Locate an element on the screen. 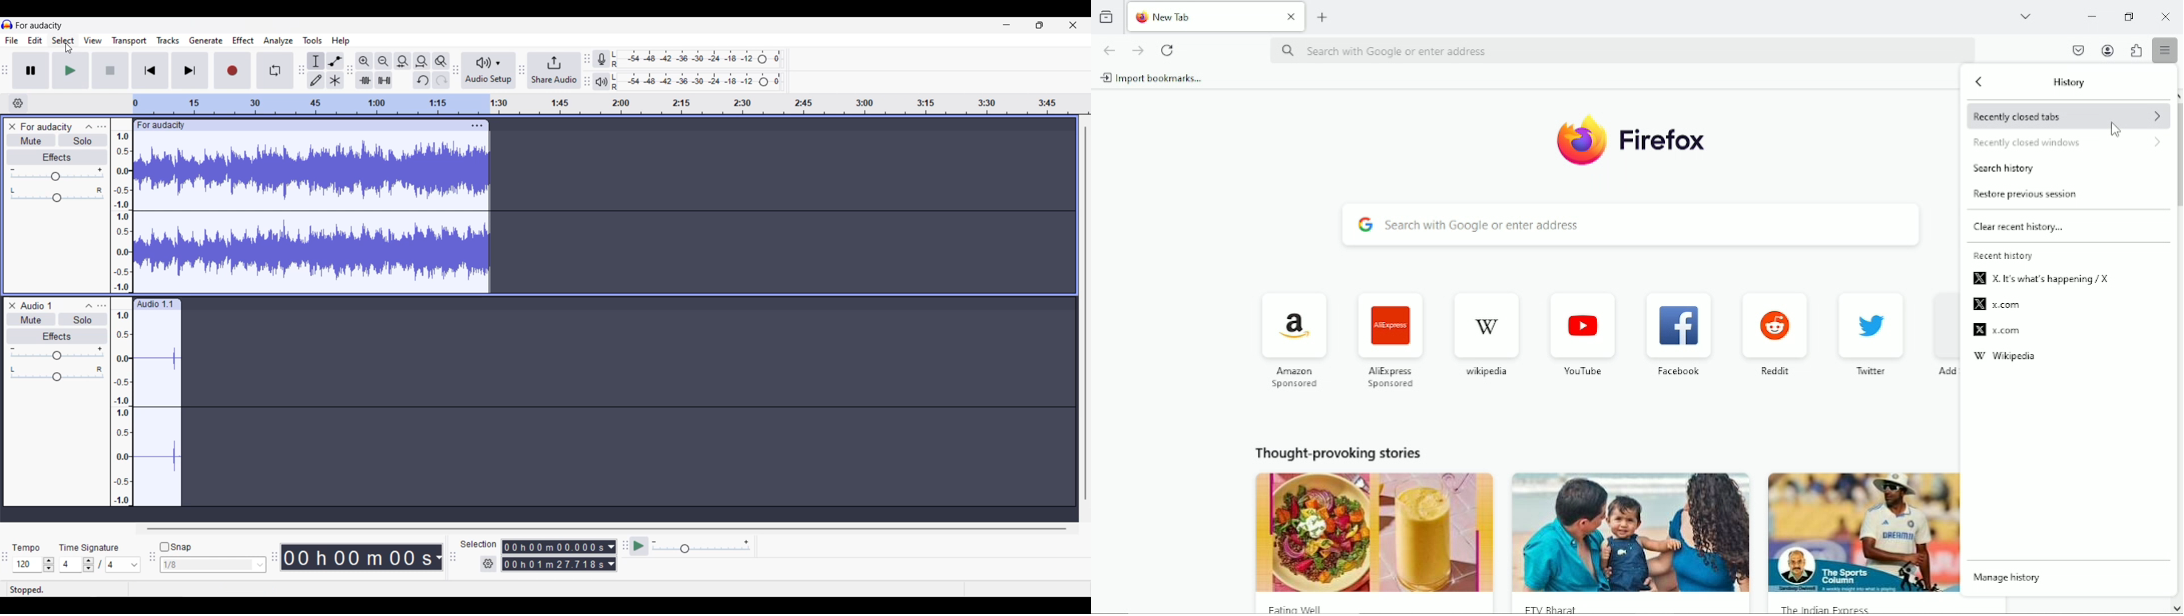 This screenshot has height=616, width=2184. amplitude is located at coordinates (121, 206).